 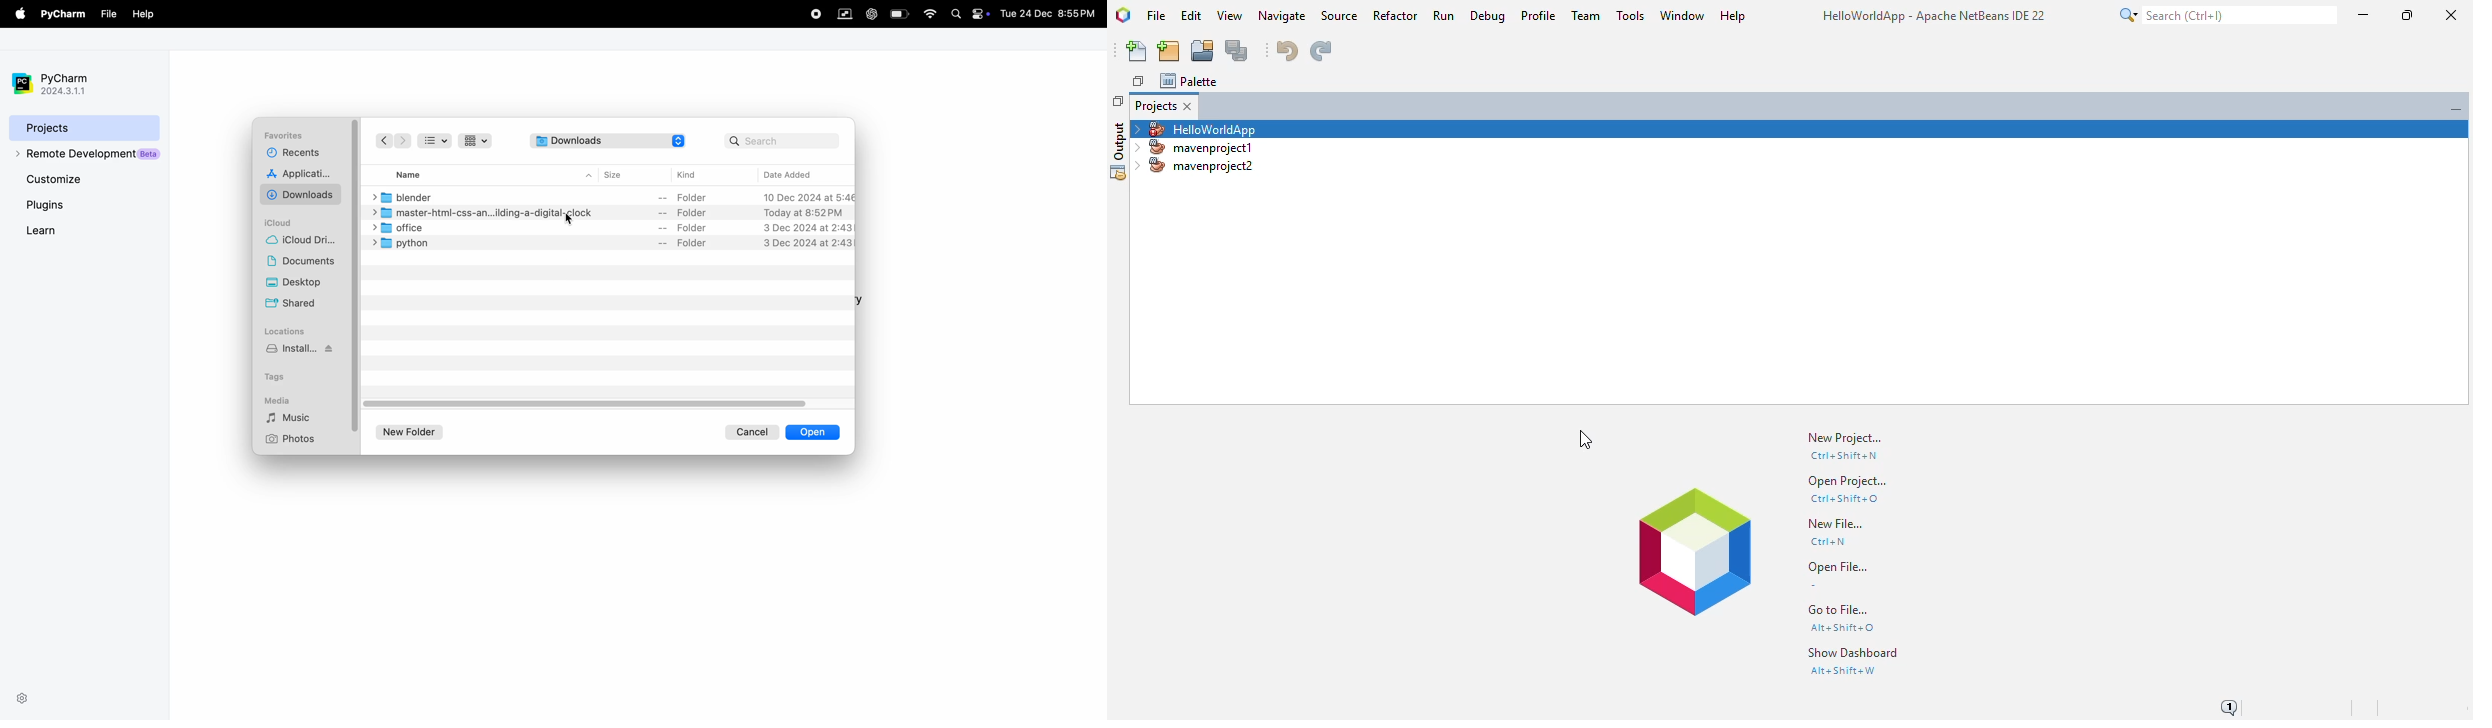 I want to click on office, so click(x=609, y=228).